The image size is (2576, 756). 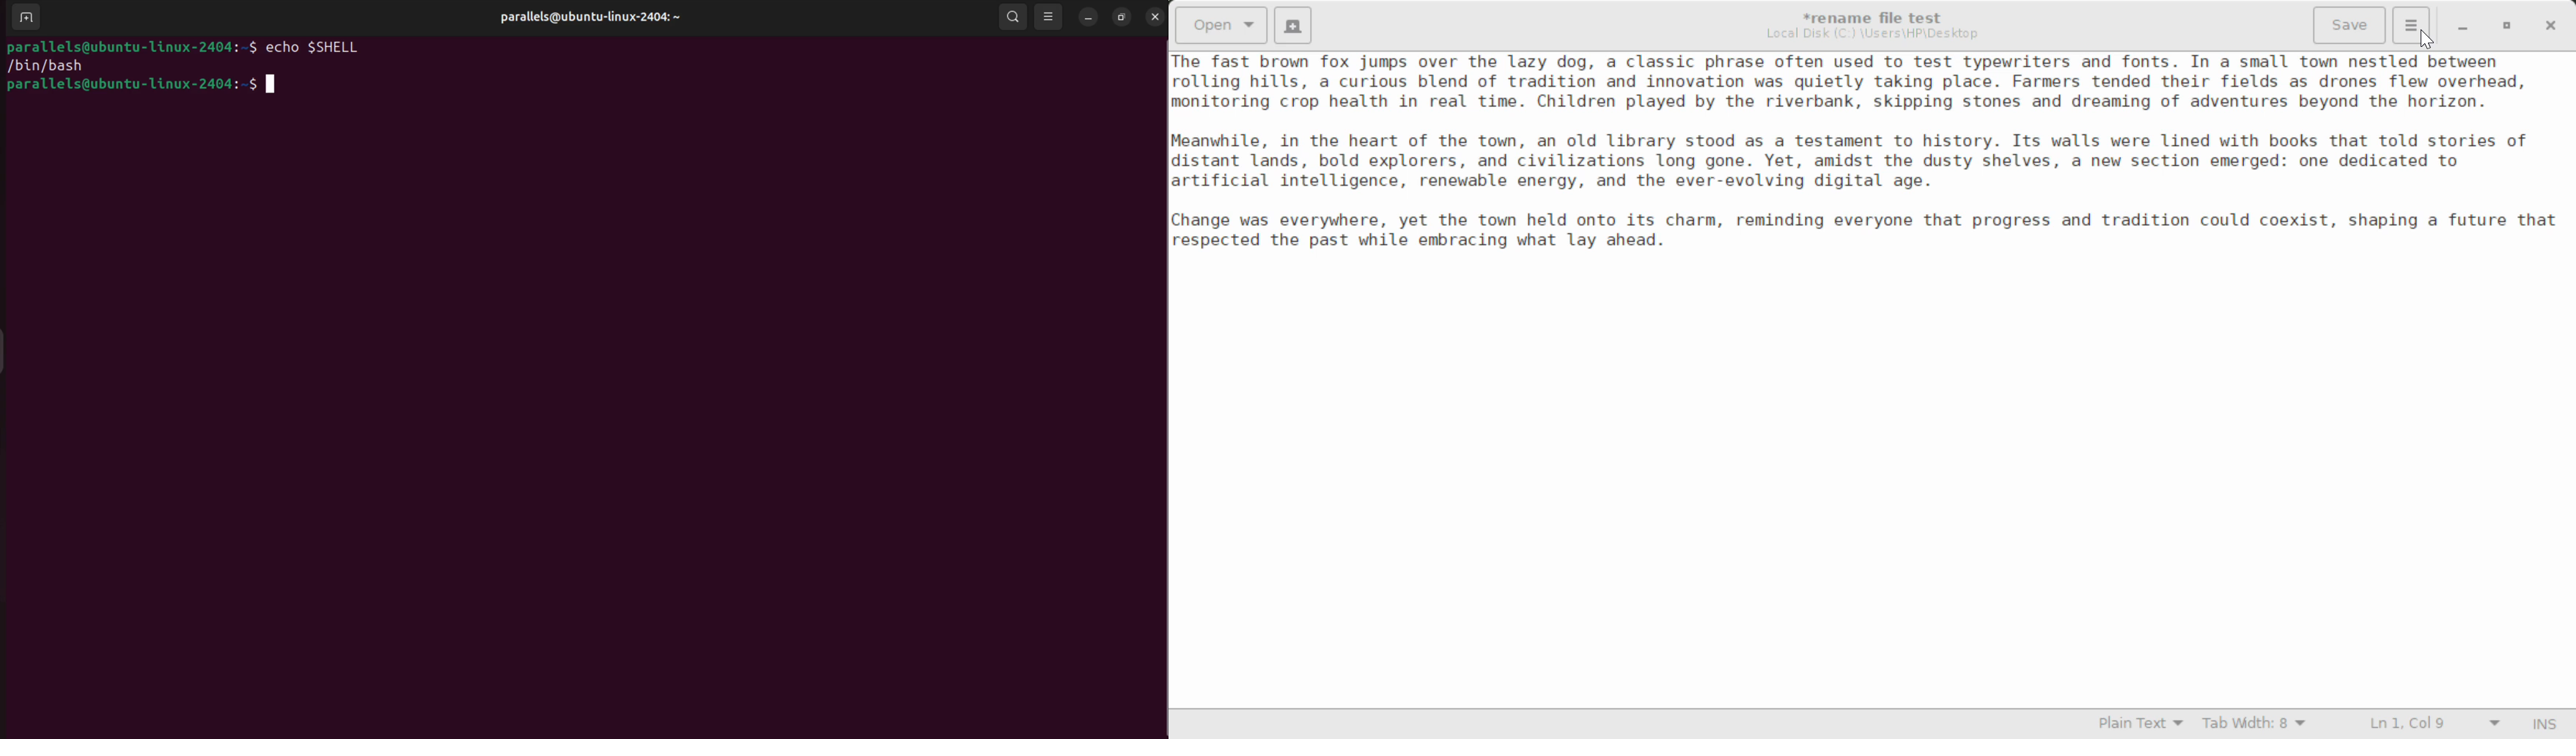 What do you see at coordinates (2254, 725) in the screenshot?
I see `Tab Width 8` at bounding box center [2254, 725].